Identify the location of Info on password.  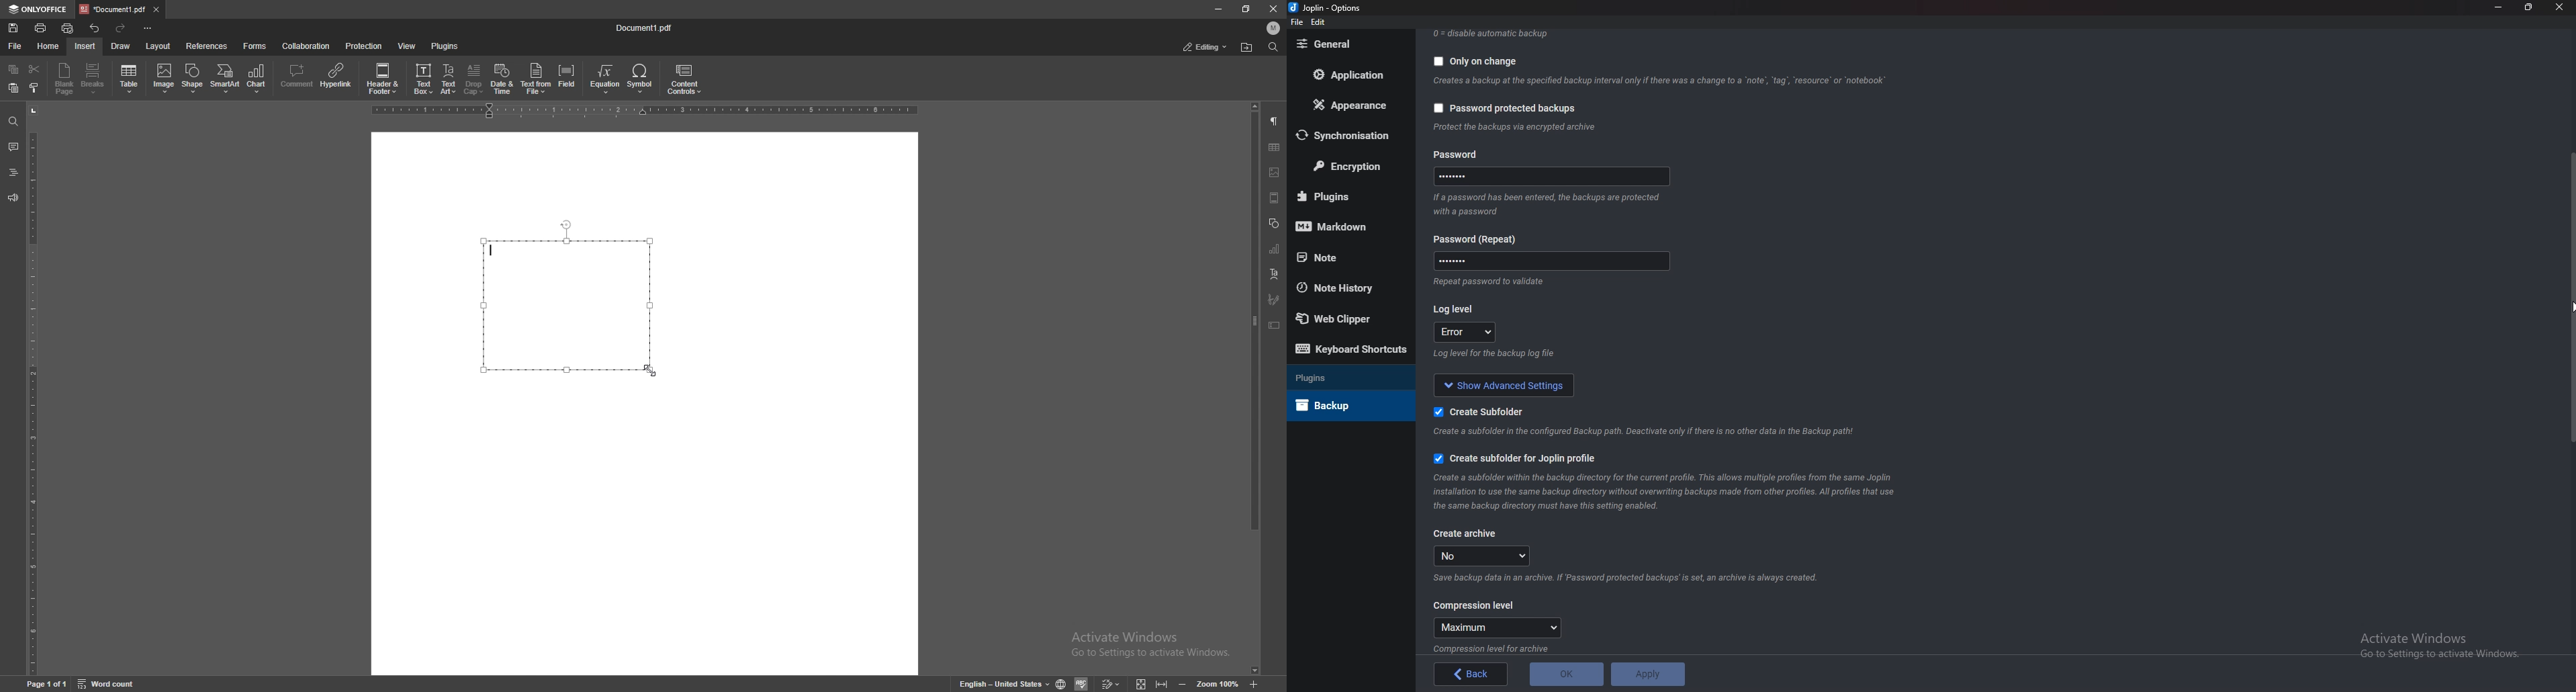
(1549, 208).